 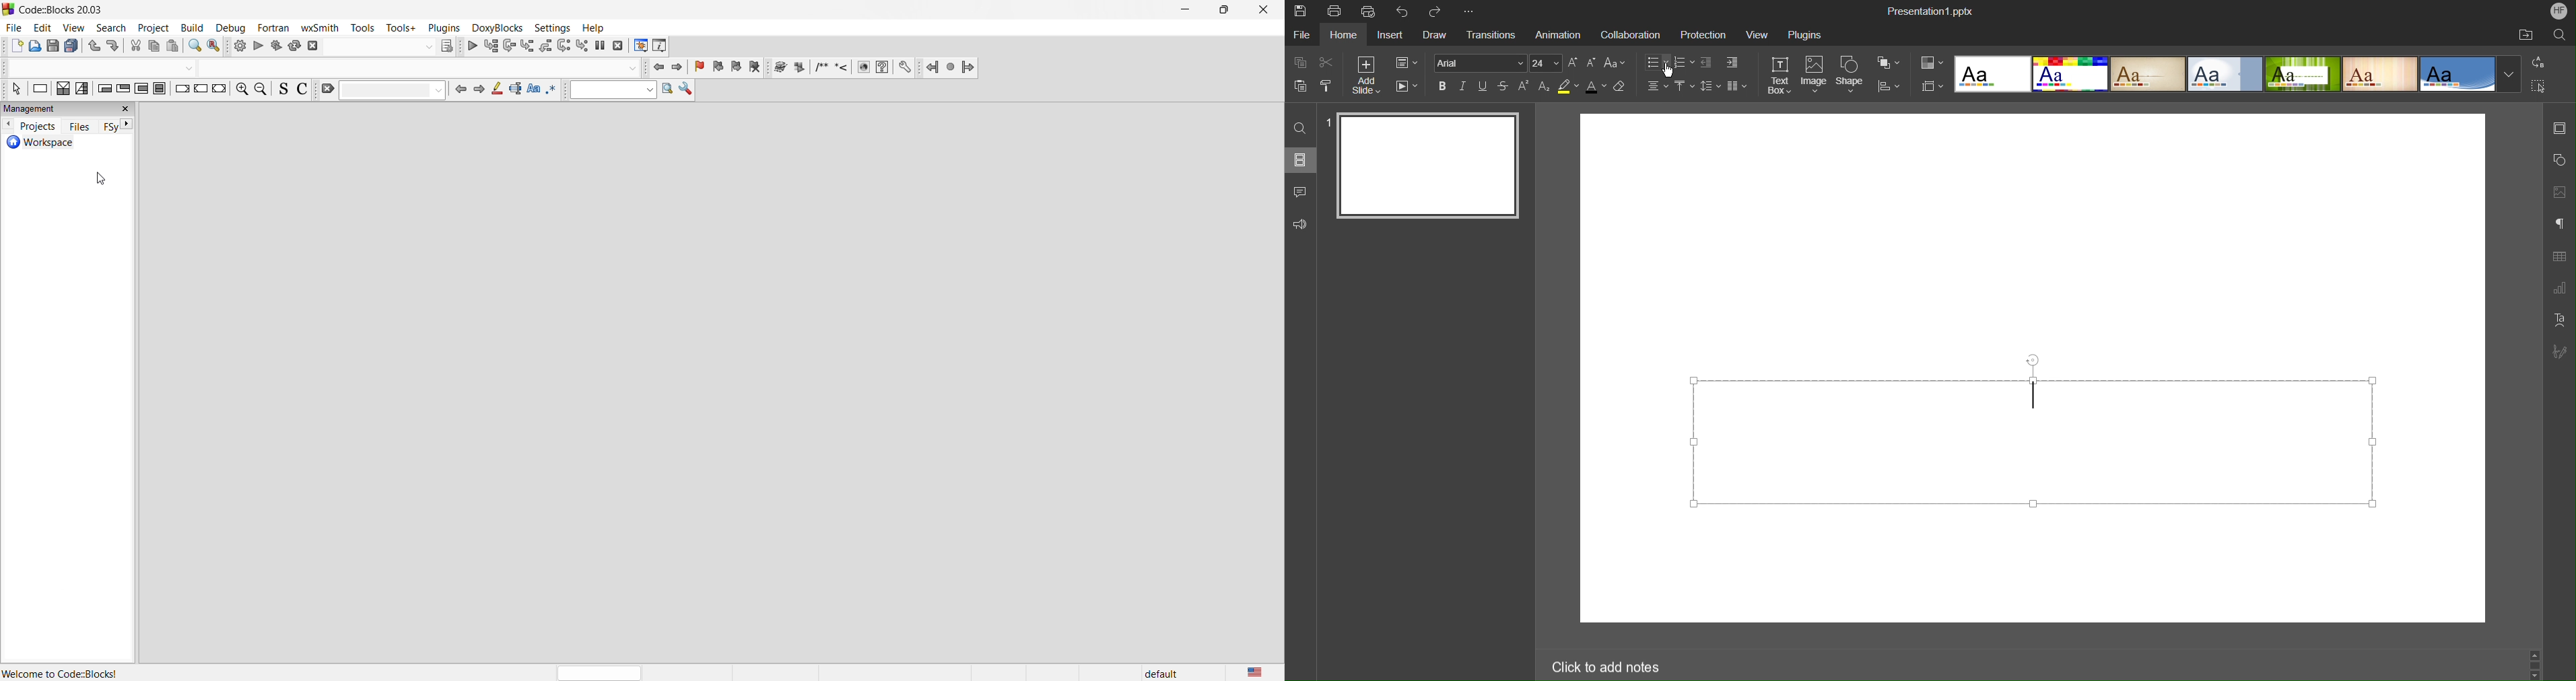 I want to click on scroll up, so click(x=2534, y=653).